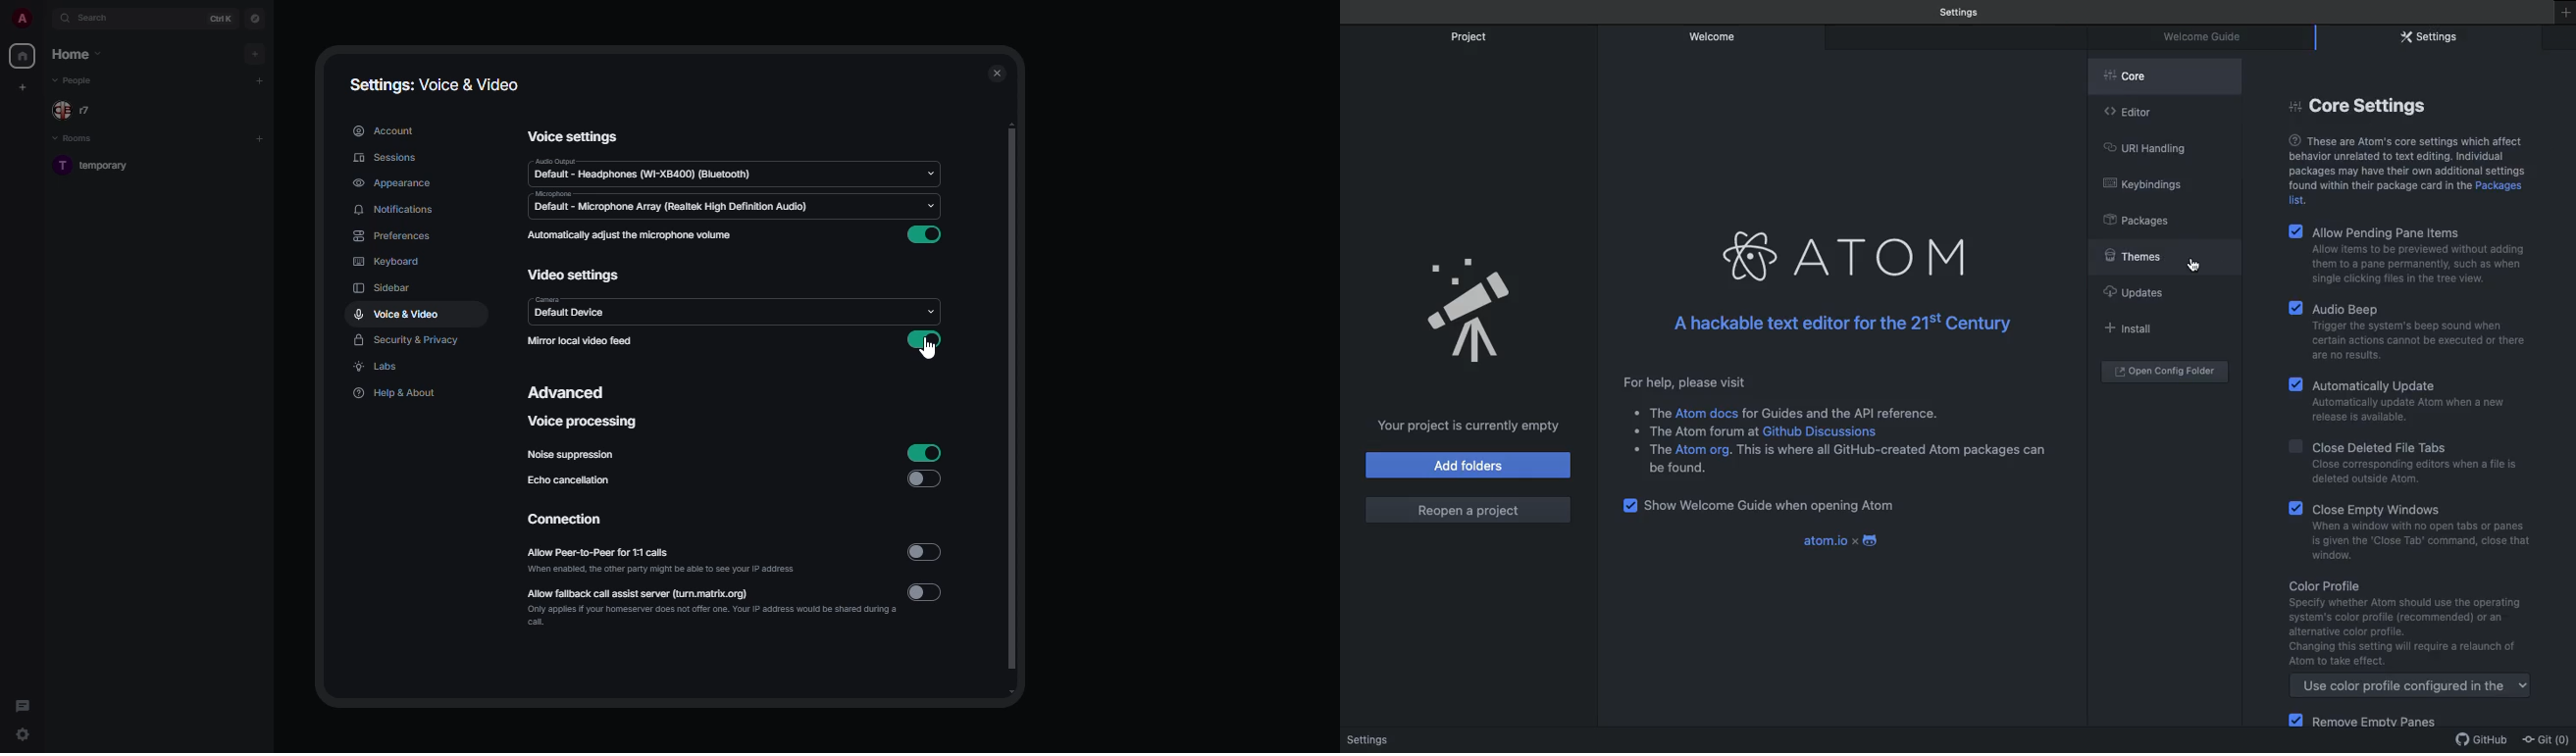 This screenshot has height=756, width=2576. I want to click on voice processing, so click(584, 424).